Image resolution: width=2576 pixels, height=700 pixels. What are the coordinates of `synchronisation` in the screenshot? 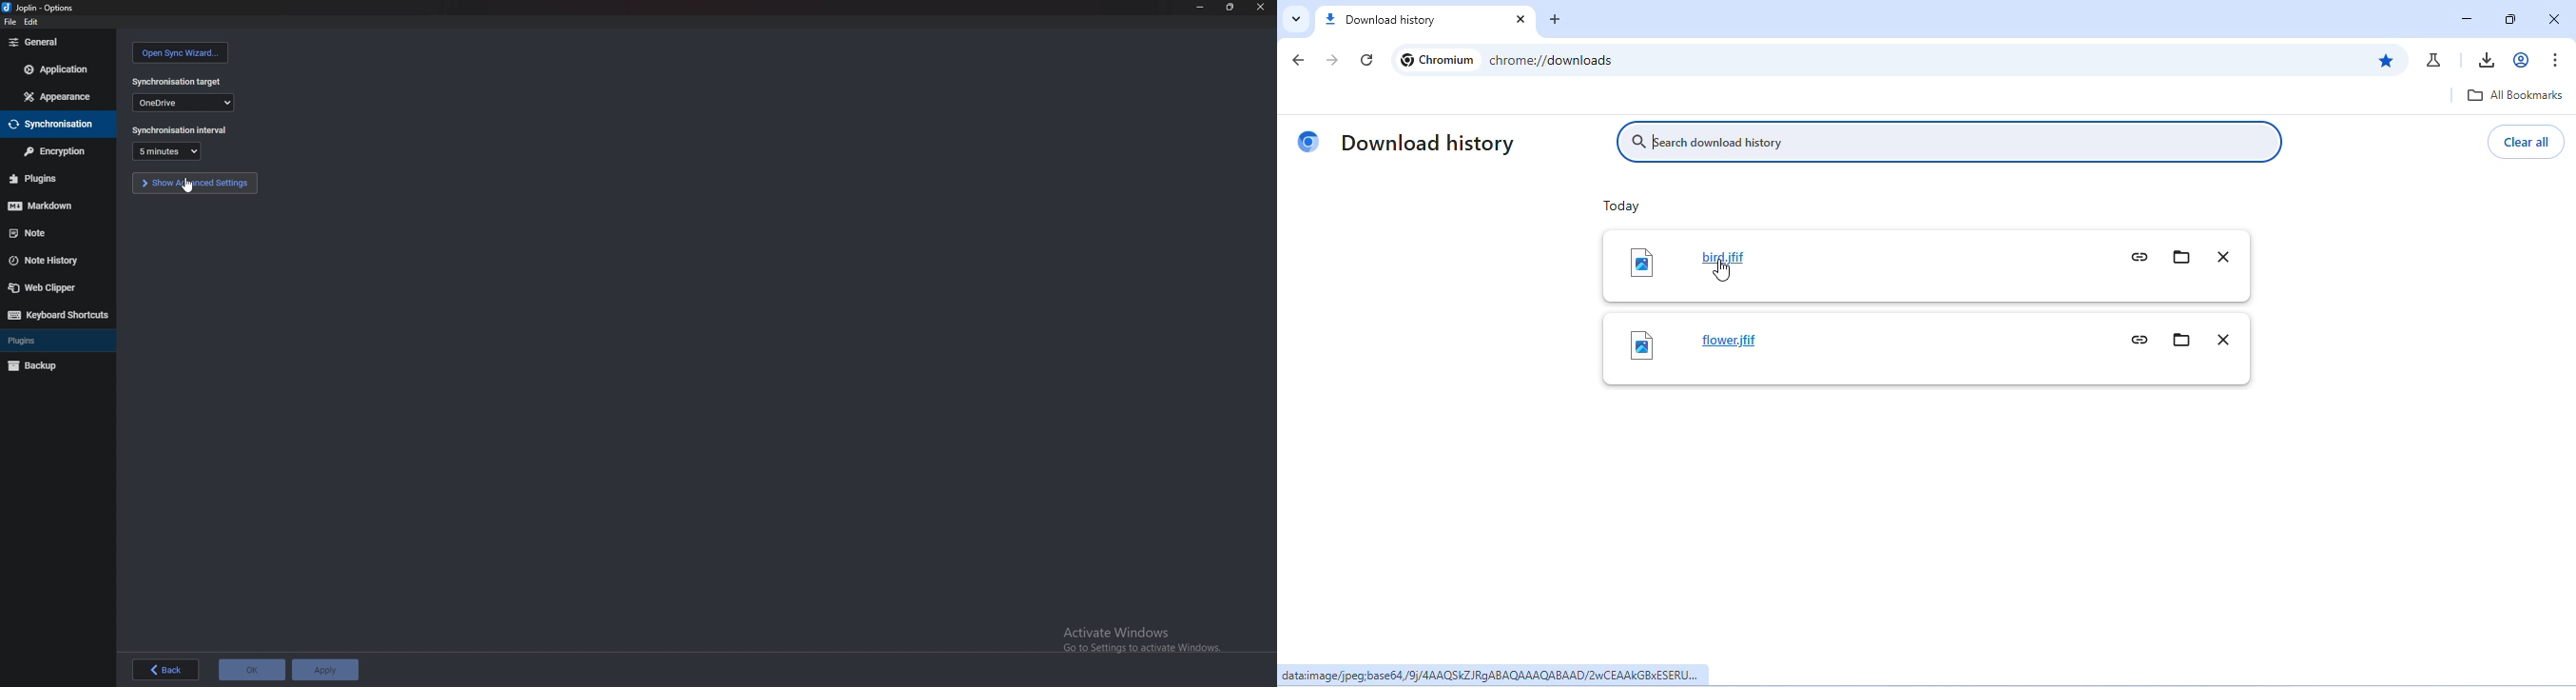 It's located at (55, 124).